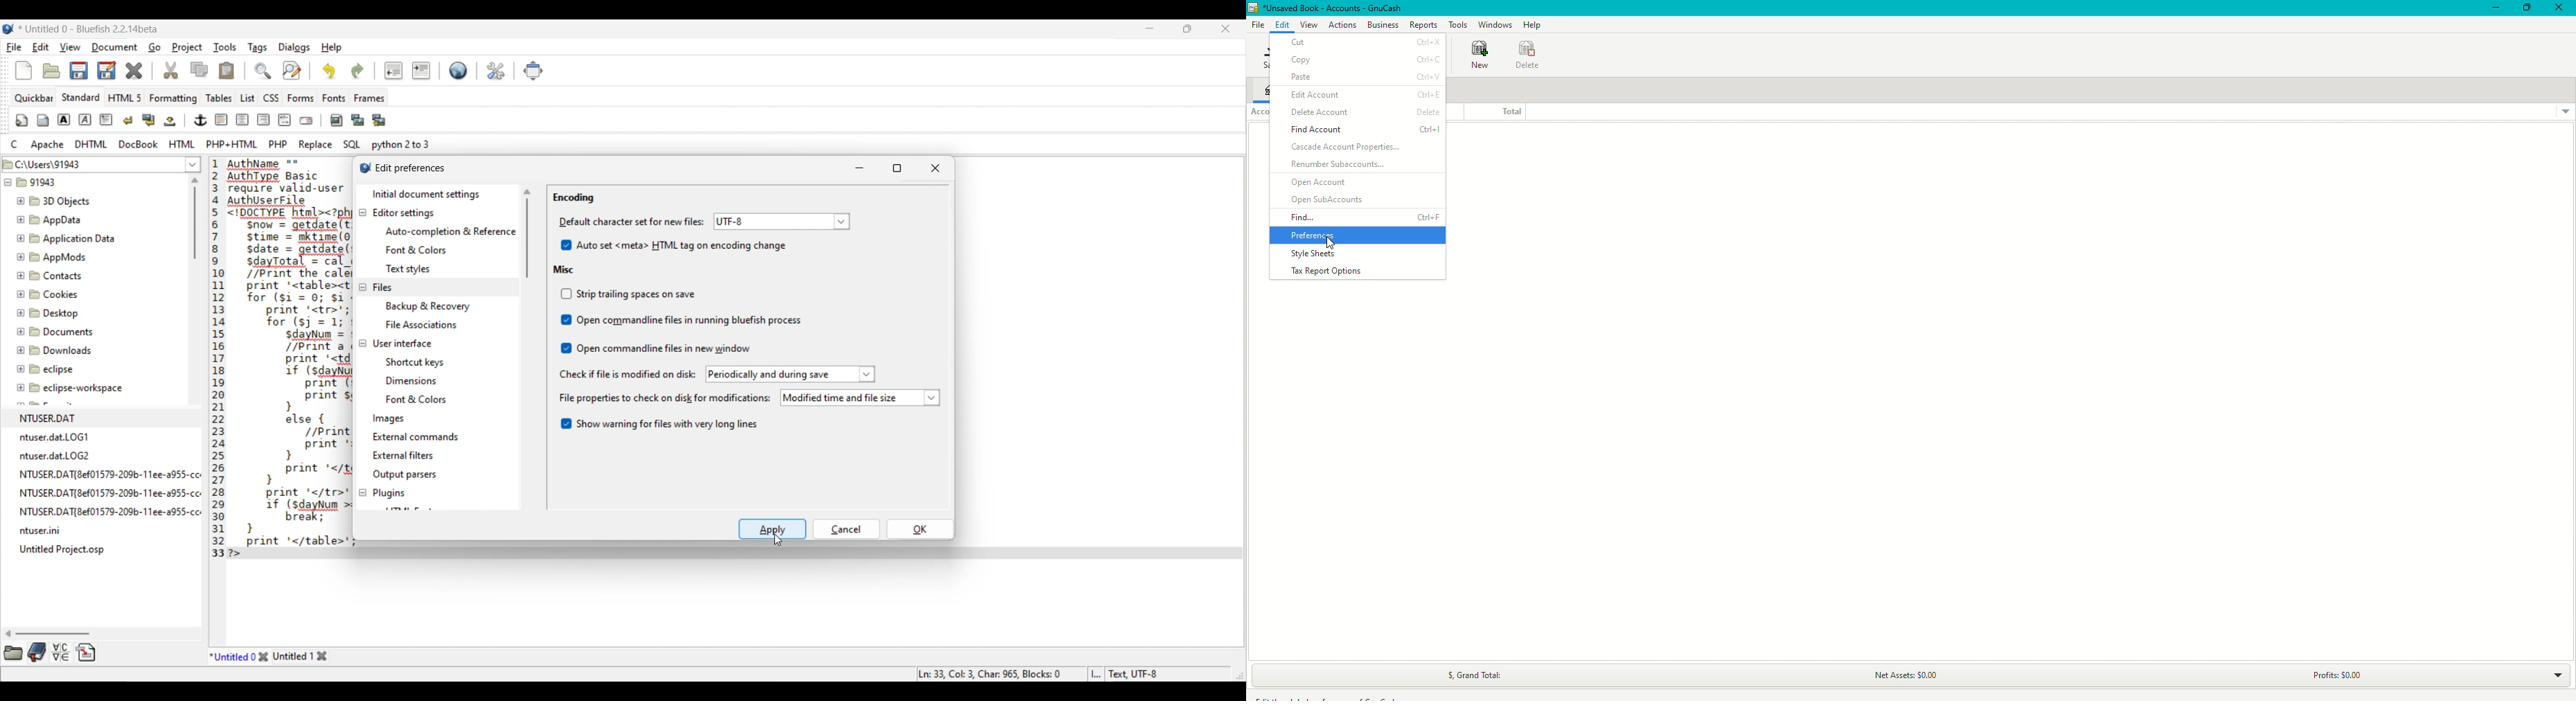 This screenshot has height=728, width=2576. I want to click on Delete Account, so click(1367, 113).